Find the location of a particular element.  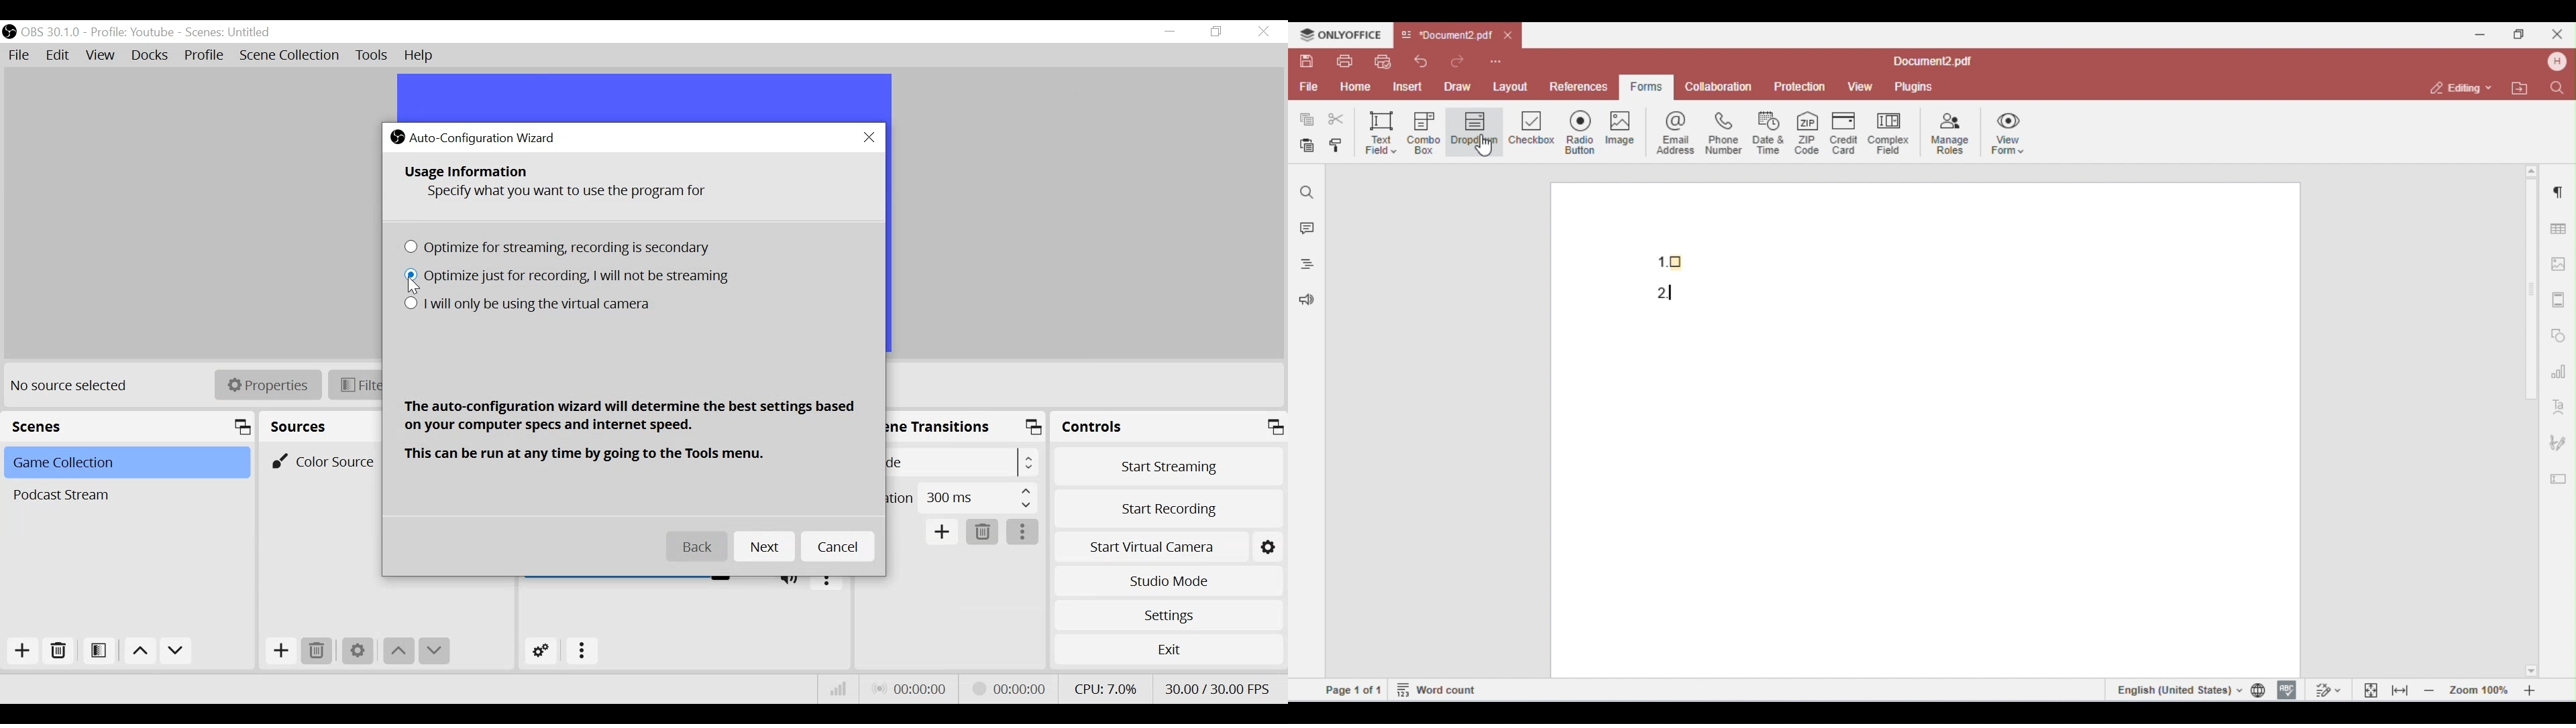

Auto-Configuration Wizard is located at coordinates (488, 137).